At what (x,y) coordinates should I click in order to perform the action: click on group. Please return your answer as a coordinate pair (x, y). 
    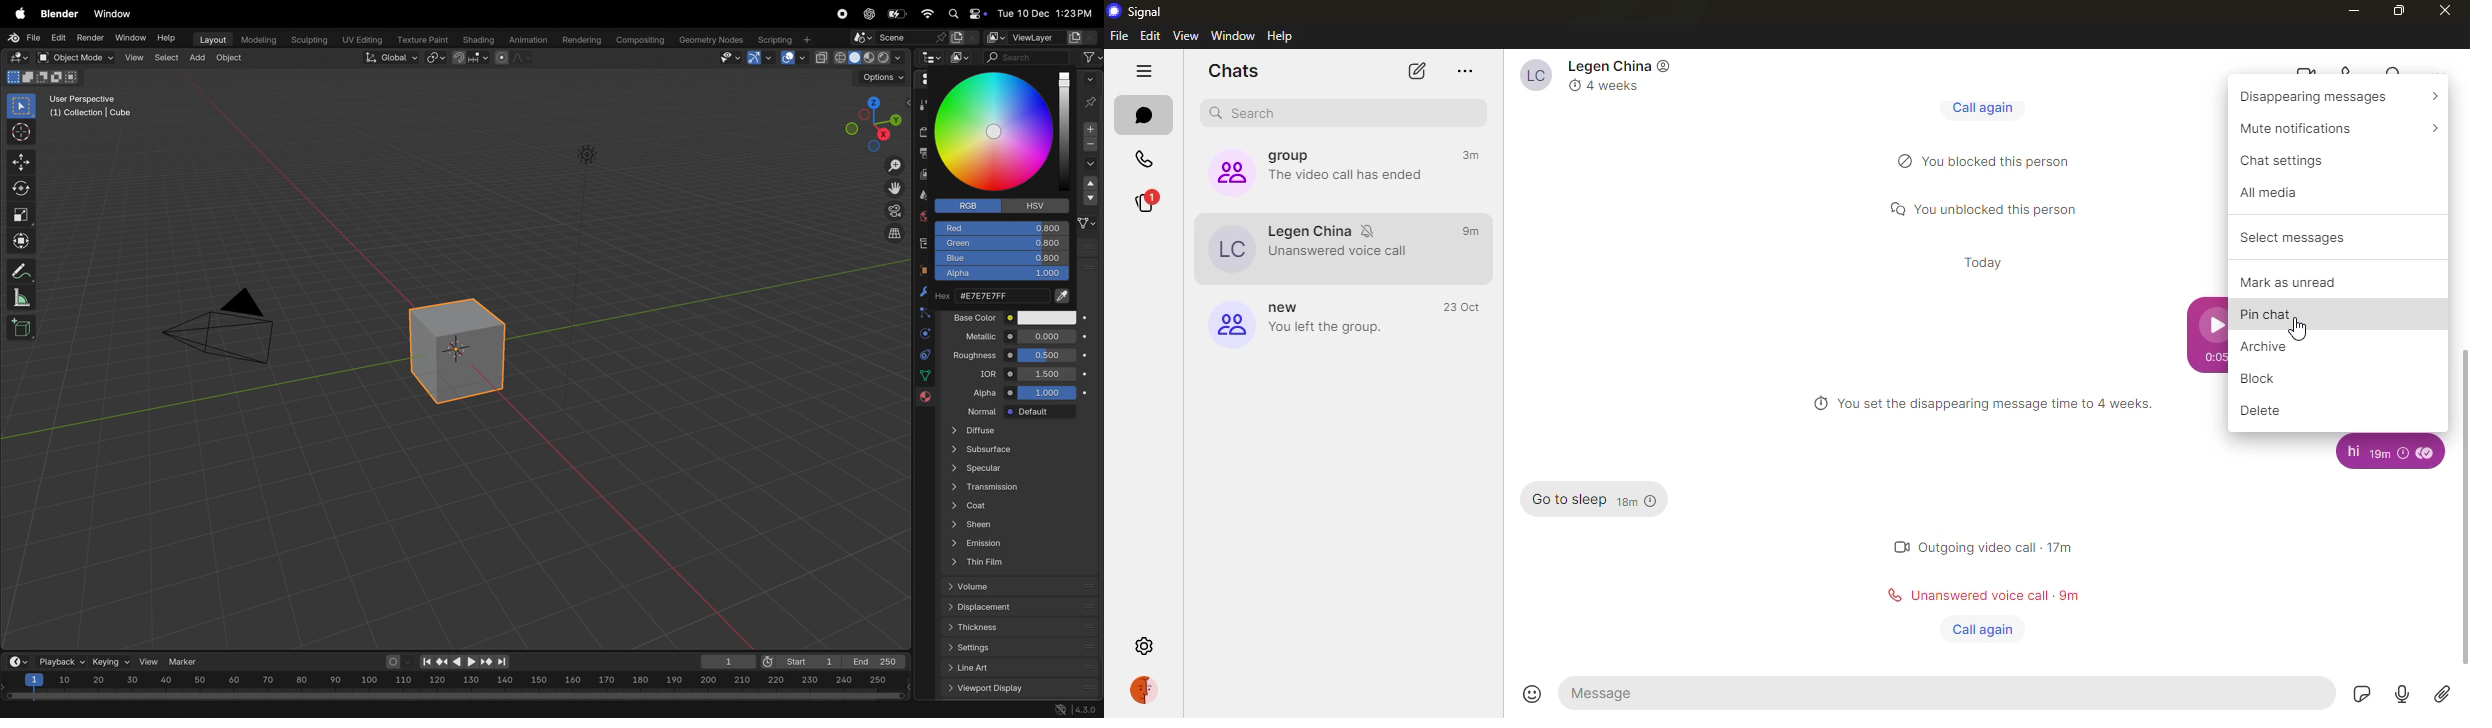
    Looking at the image, I should click on (1306, 320).